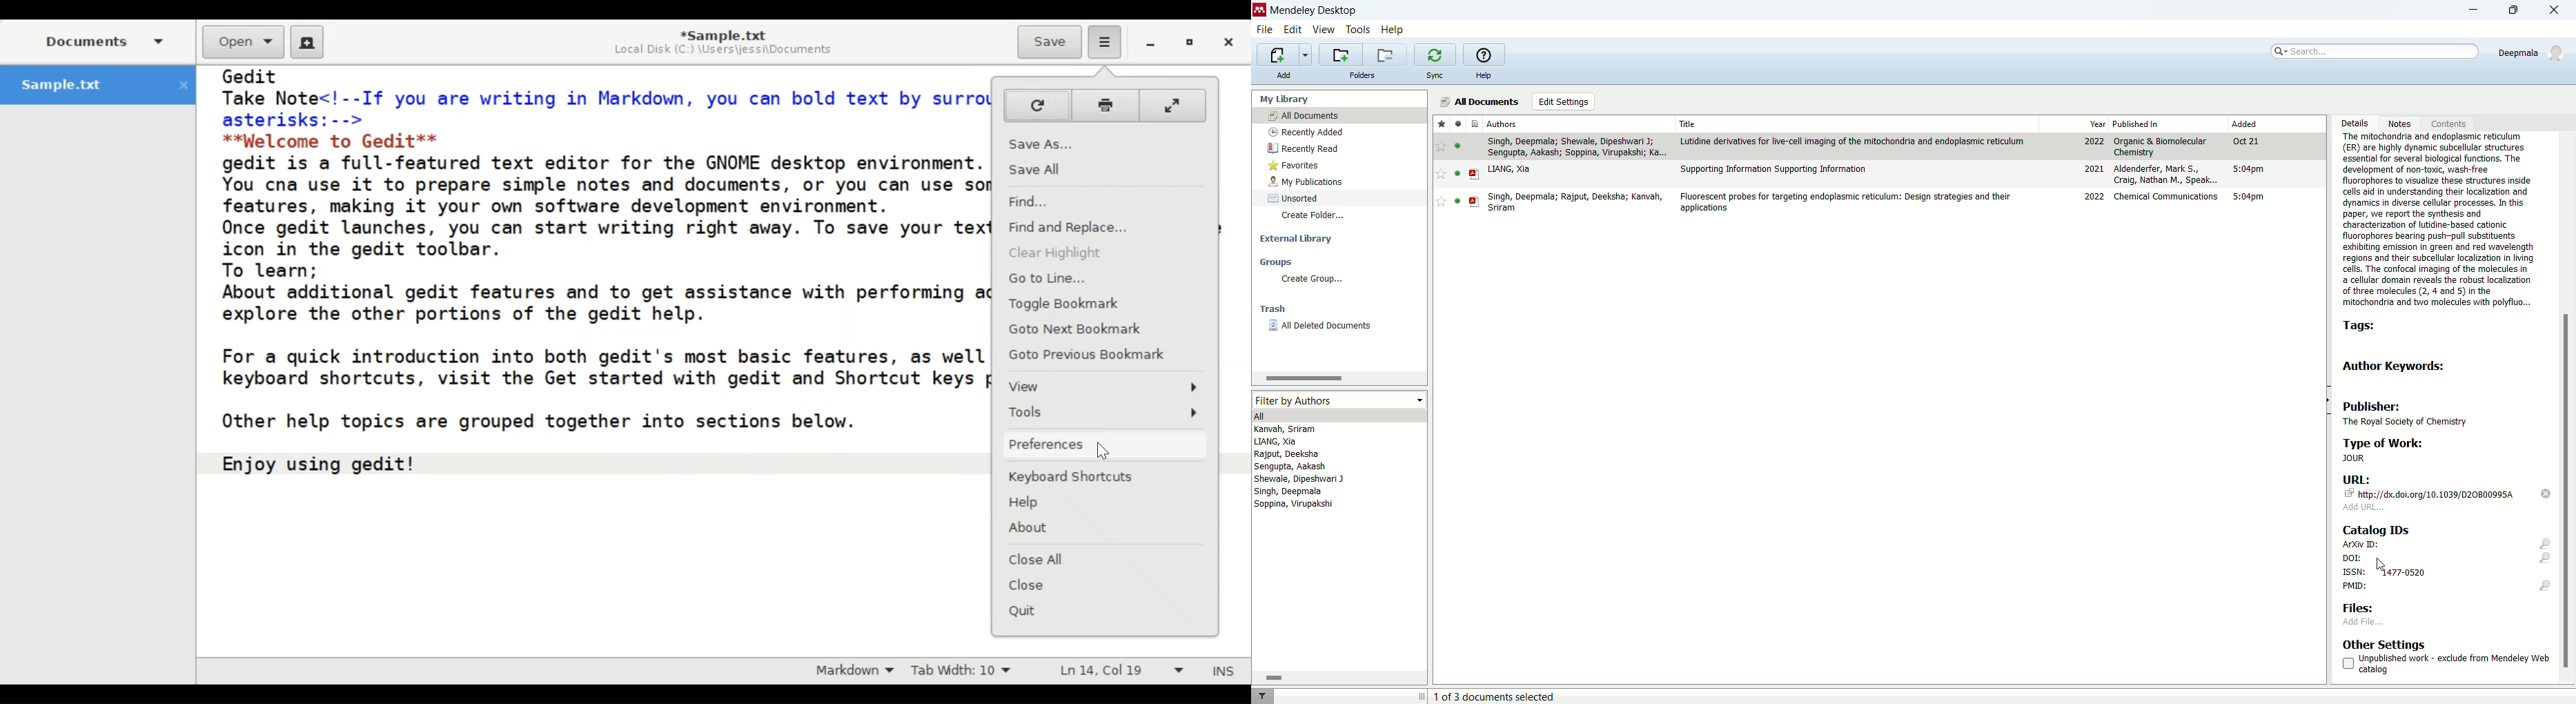 The height and width of the screenshot is (728, 2576). Describe the element at coordinates (2403, 123) in the screenshot. I see `notes` at that location.